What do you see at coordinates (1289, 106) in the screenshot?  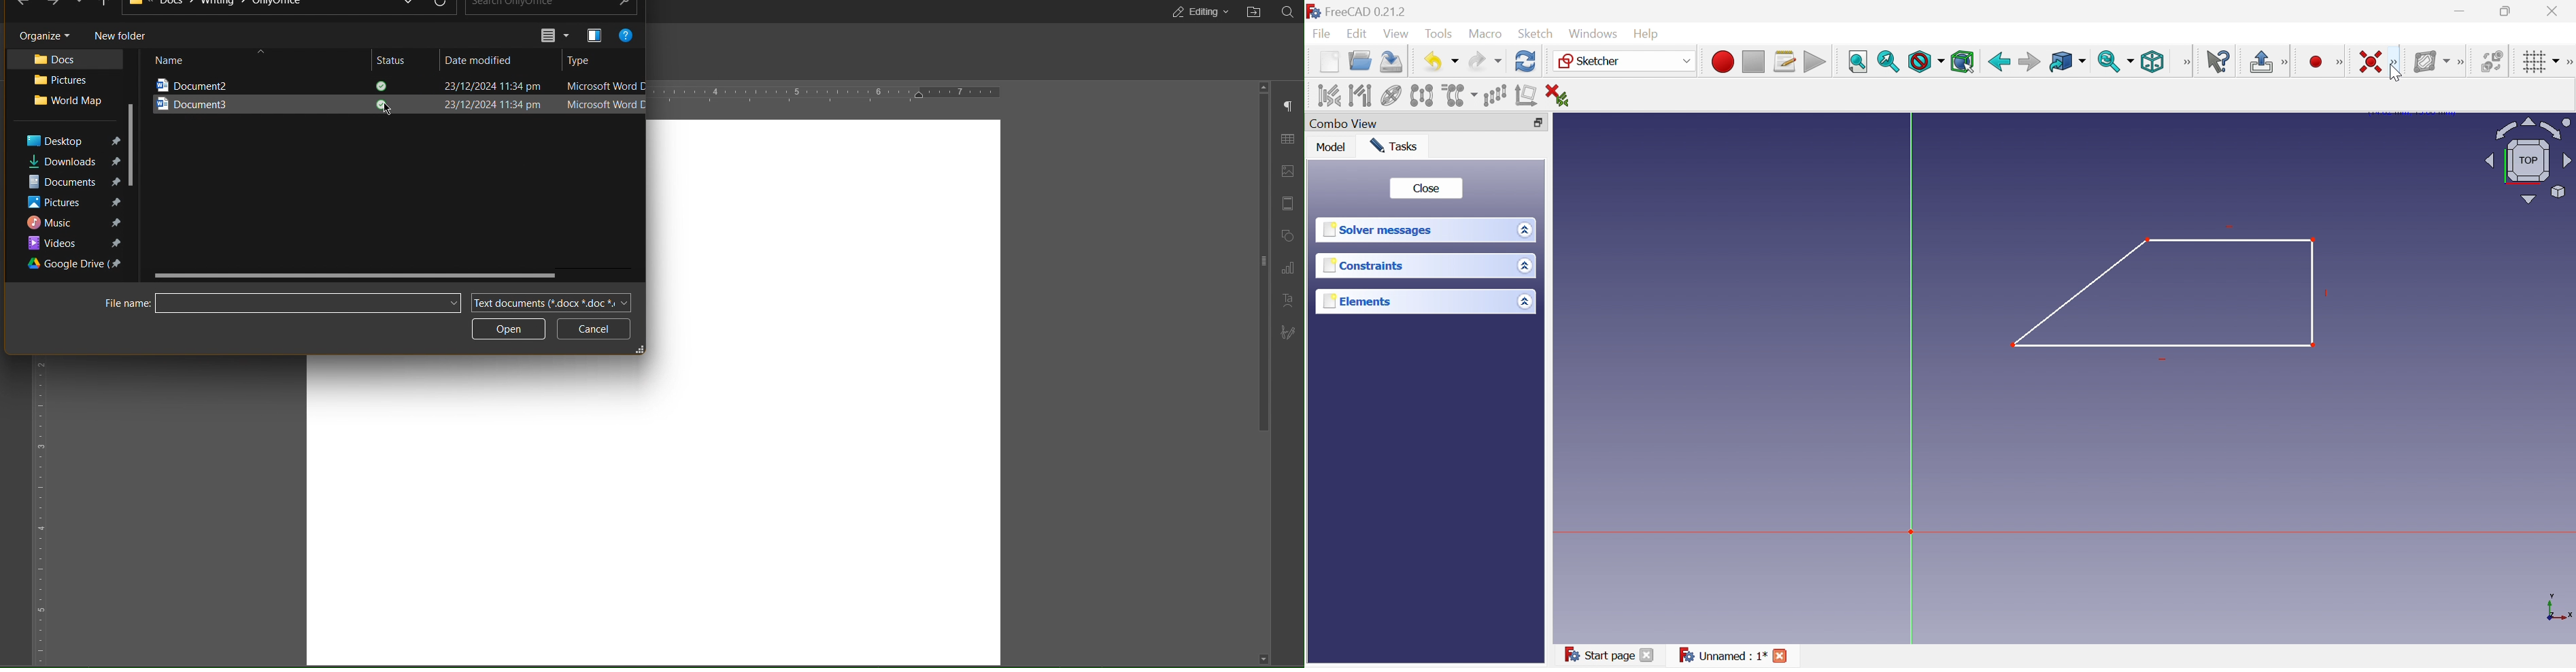 I see `Paragraph Settings` at bounding box center [1289, 106].